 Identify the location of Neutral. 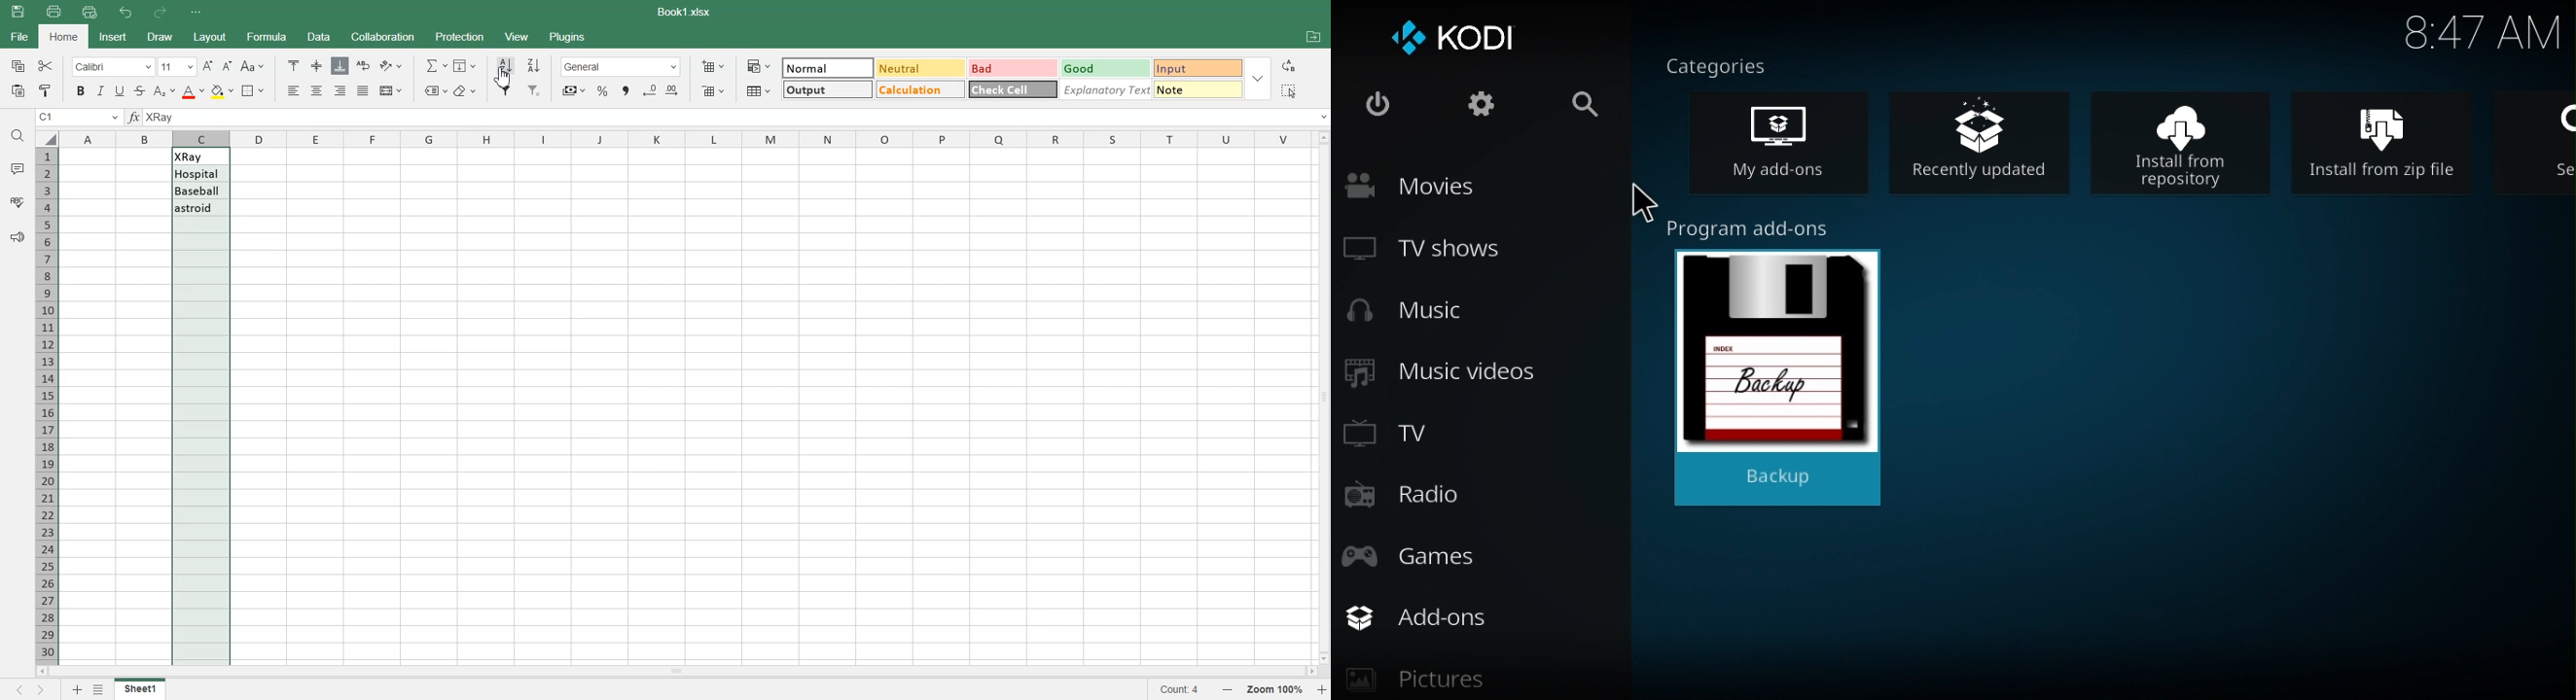
(918, 68).